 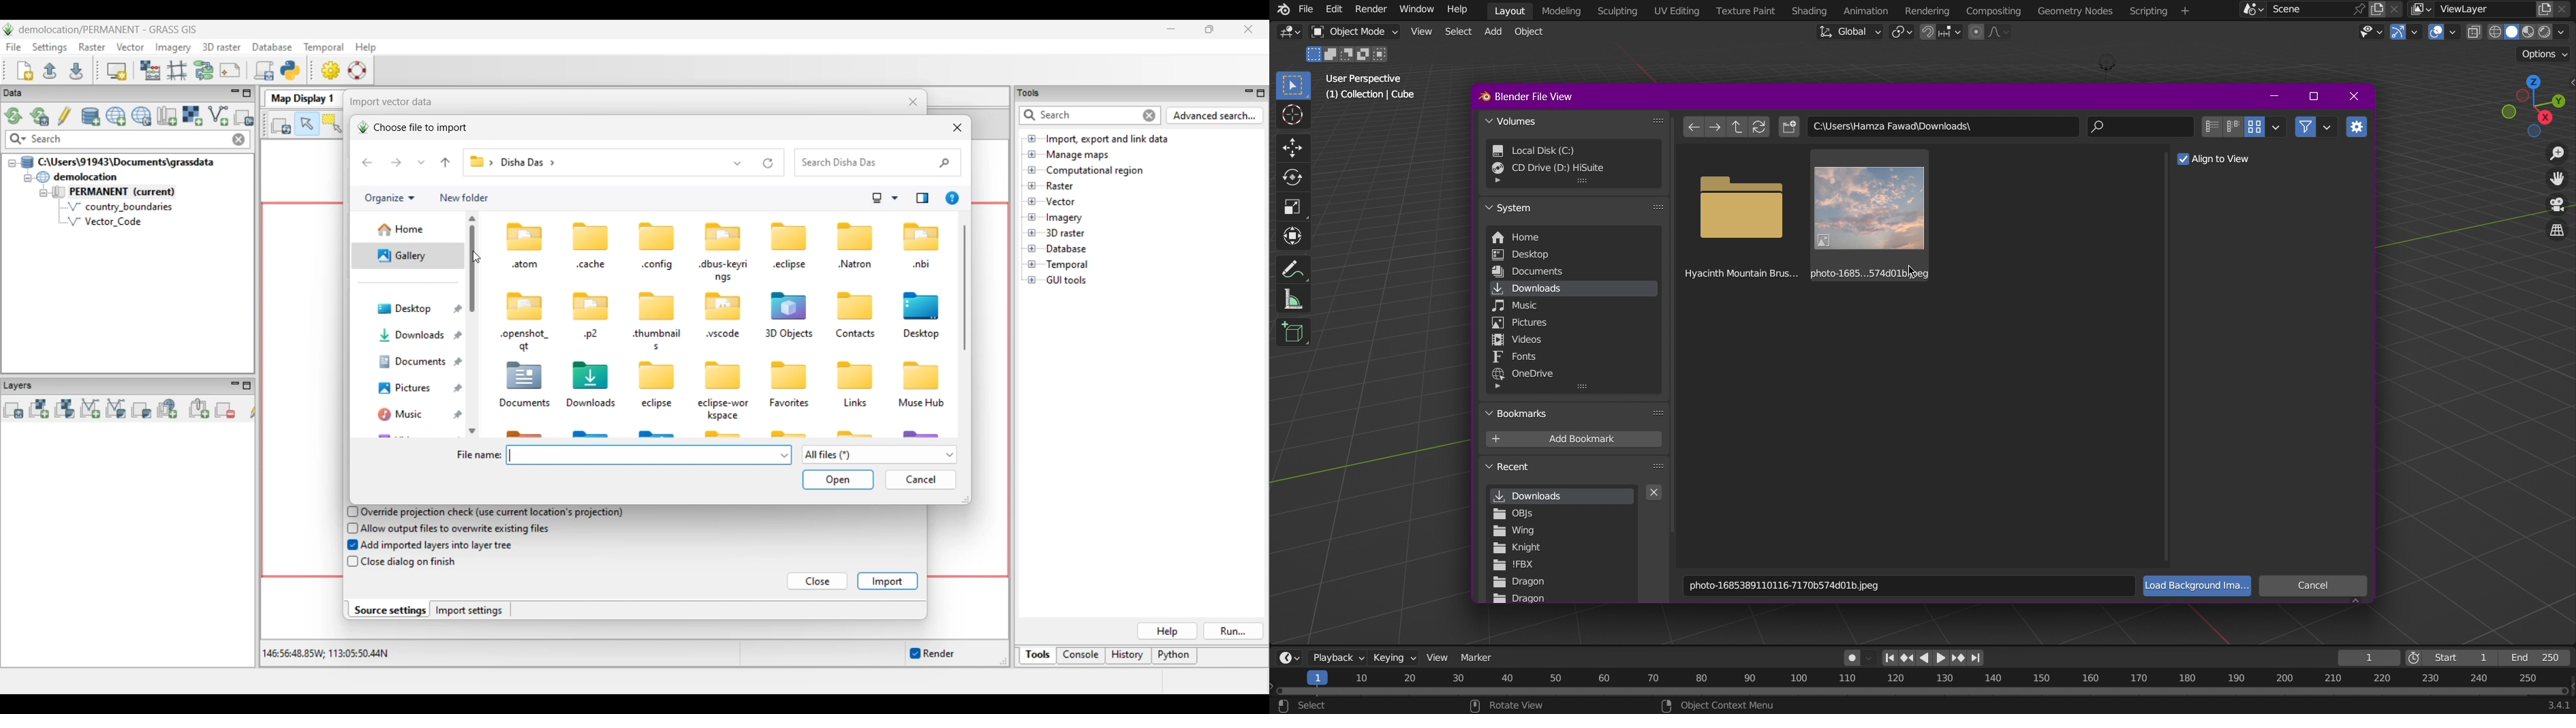 What do you see at coordinates (1900, 34) in the screenshot?
I see `Transform Pivot Point` at bounding box center [1900, 34].